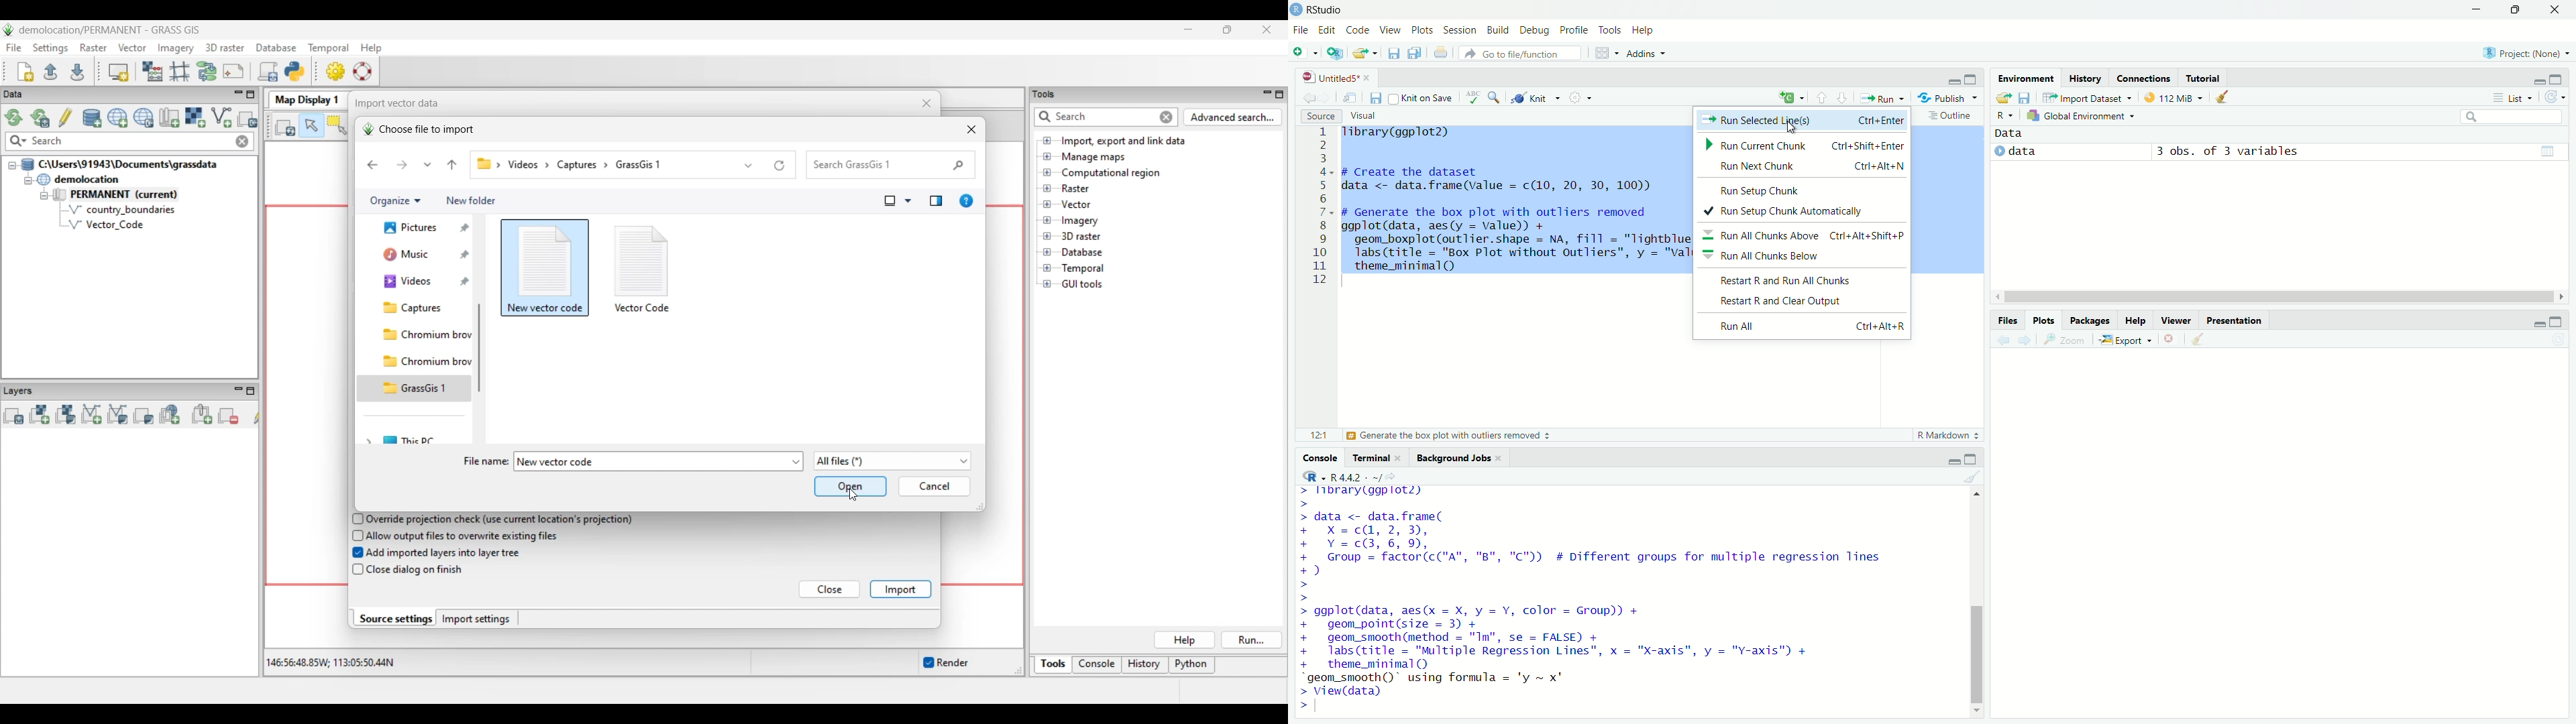 Image resolution: width=2576 pixels, height=728 pixels. I want to click on Background Jobs, so click(1461, 458).